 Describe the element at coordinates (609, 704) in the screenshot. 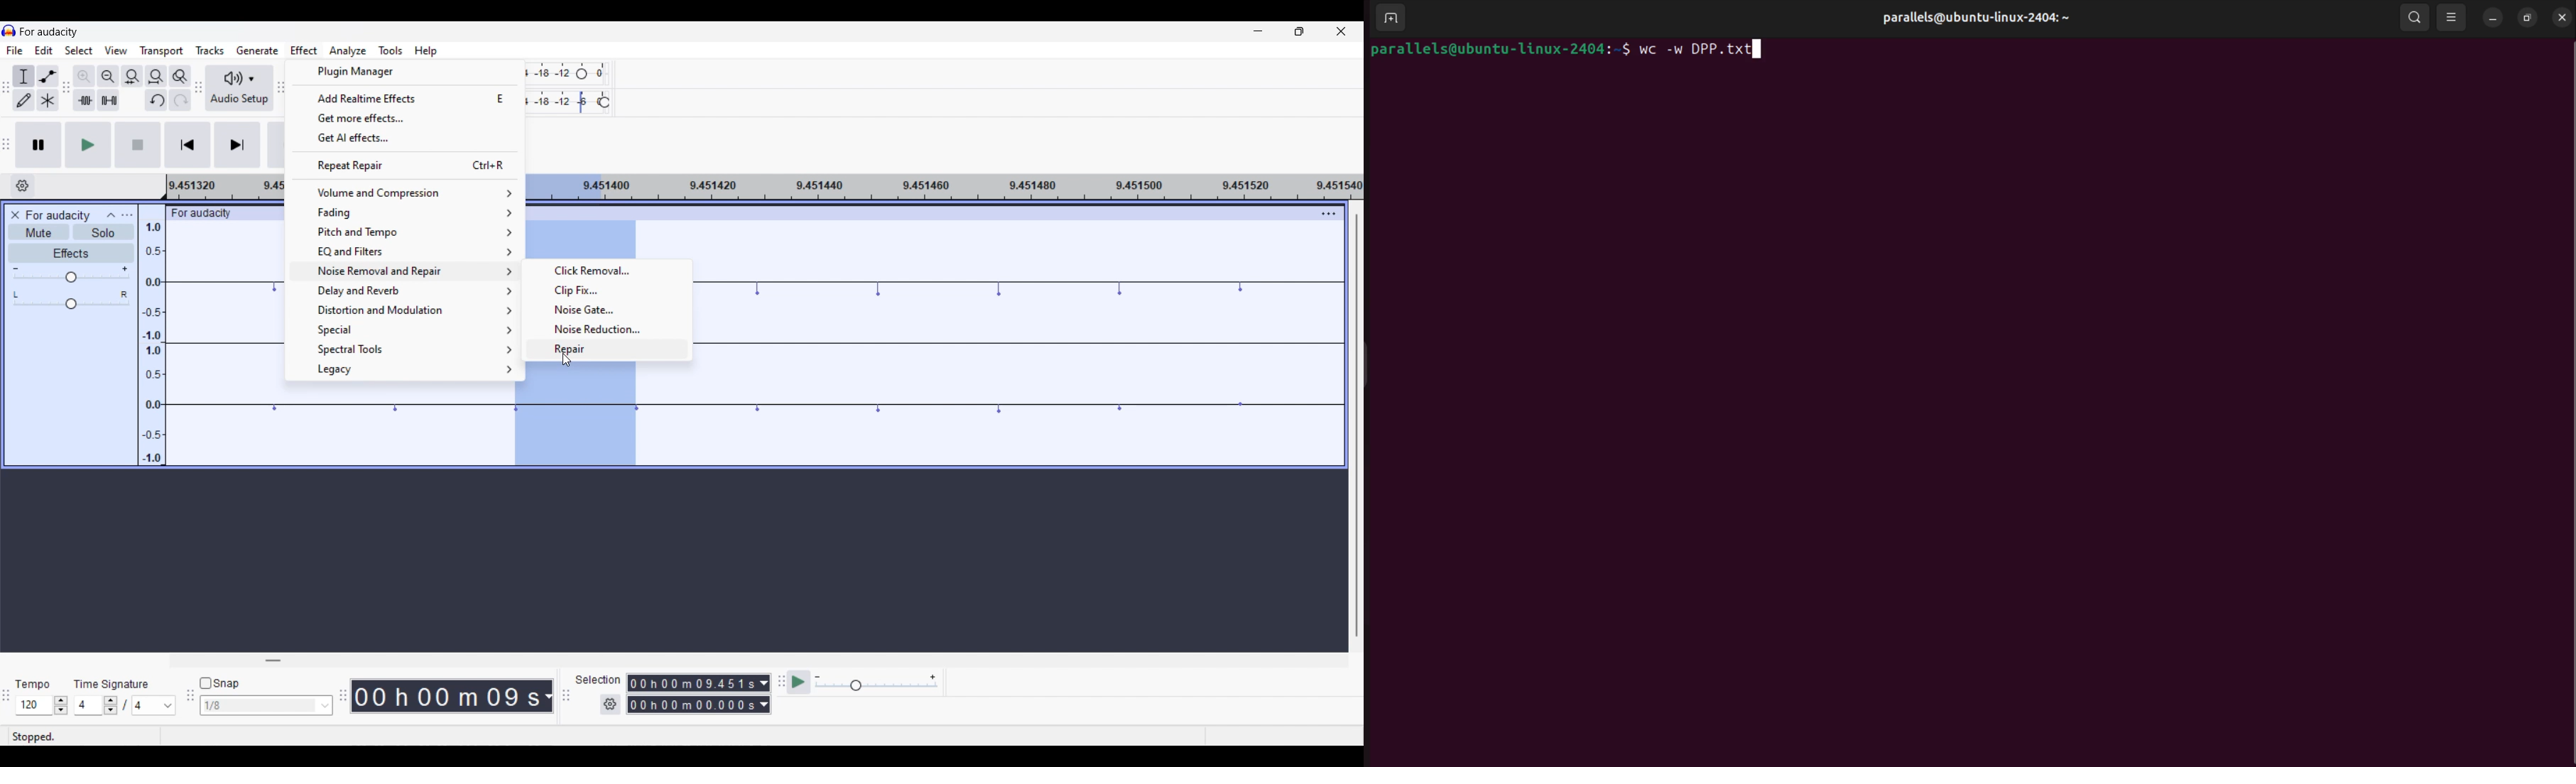

I see `Selection settings` at that location.